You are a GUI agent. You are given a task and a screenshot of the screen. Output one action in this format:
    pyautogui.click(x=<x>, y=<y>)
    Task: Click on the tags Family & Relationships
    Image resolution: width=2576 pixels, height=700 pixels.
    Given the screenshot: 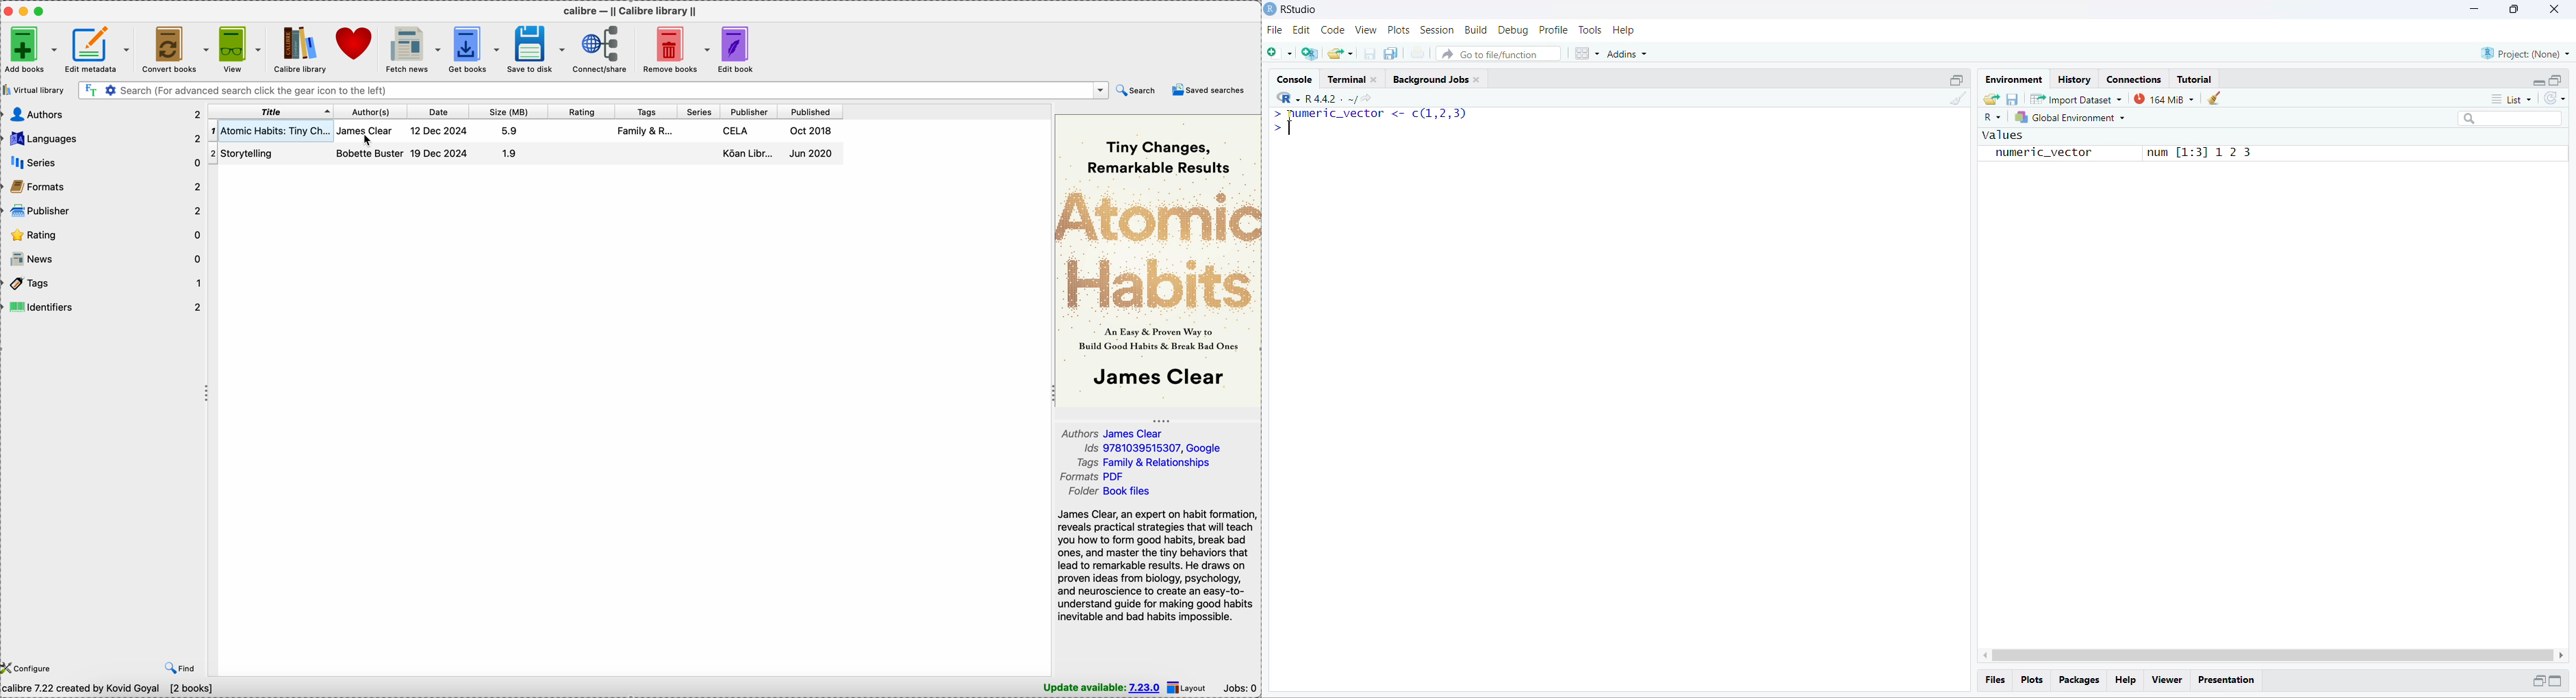 What is the action you would take?
    pyautogui.click(x=1144, y=462)
    